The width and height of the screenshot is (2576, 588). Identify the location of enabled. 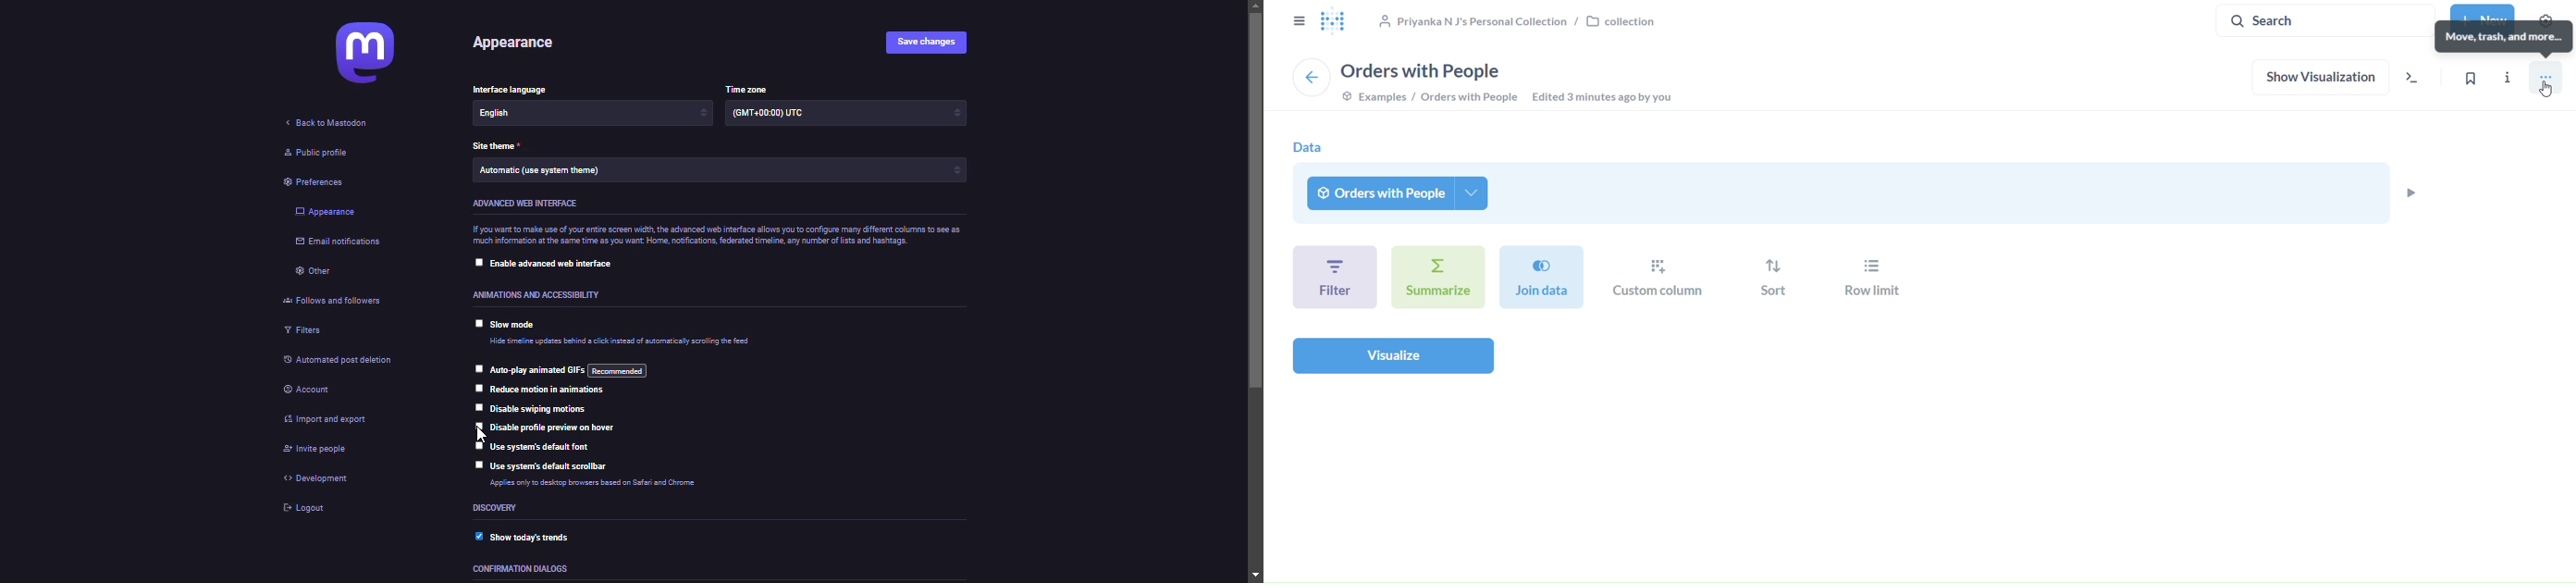
(477, 534).